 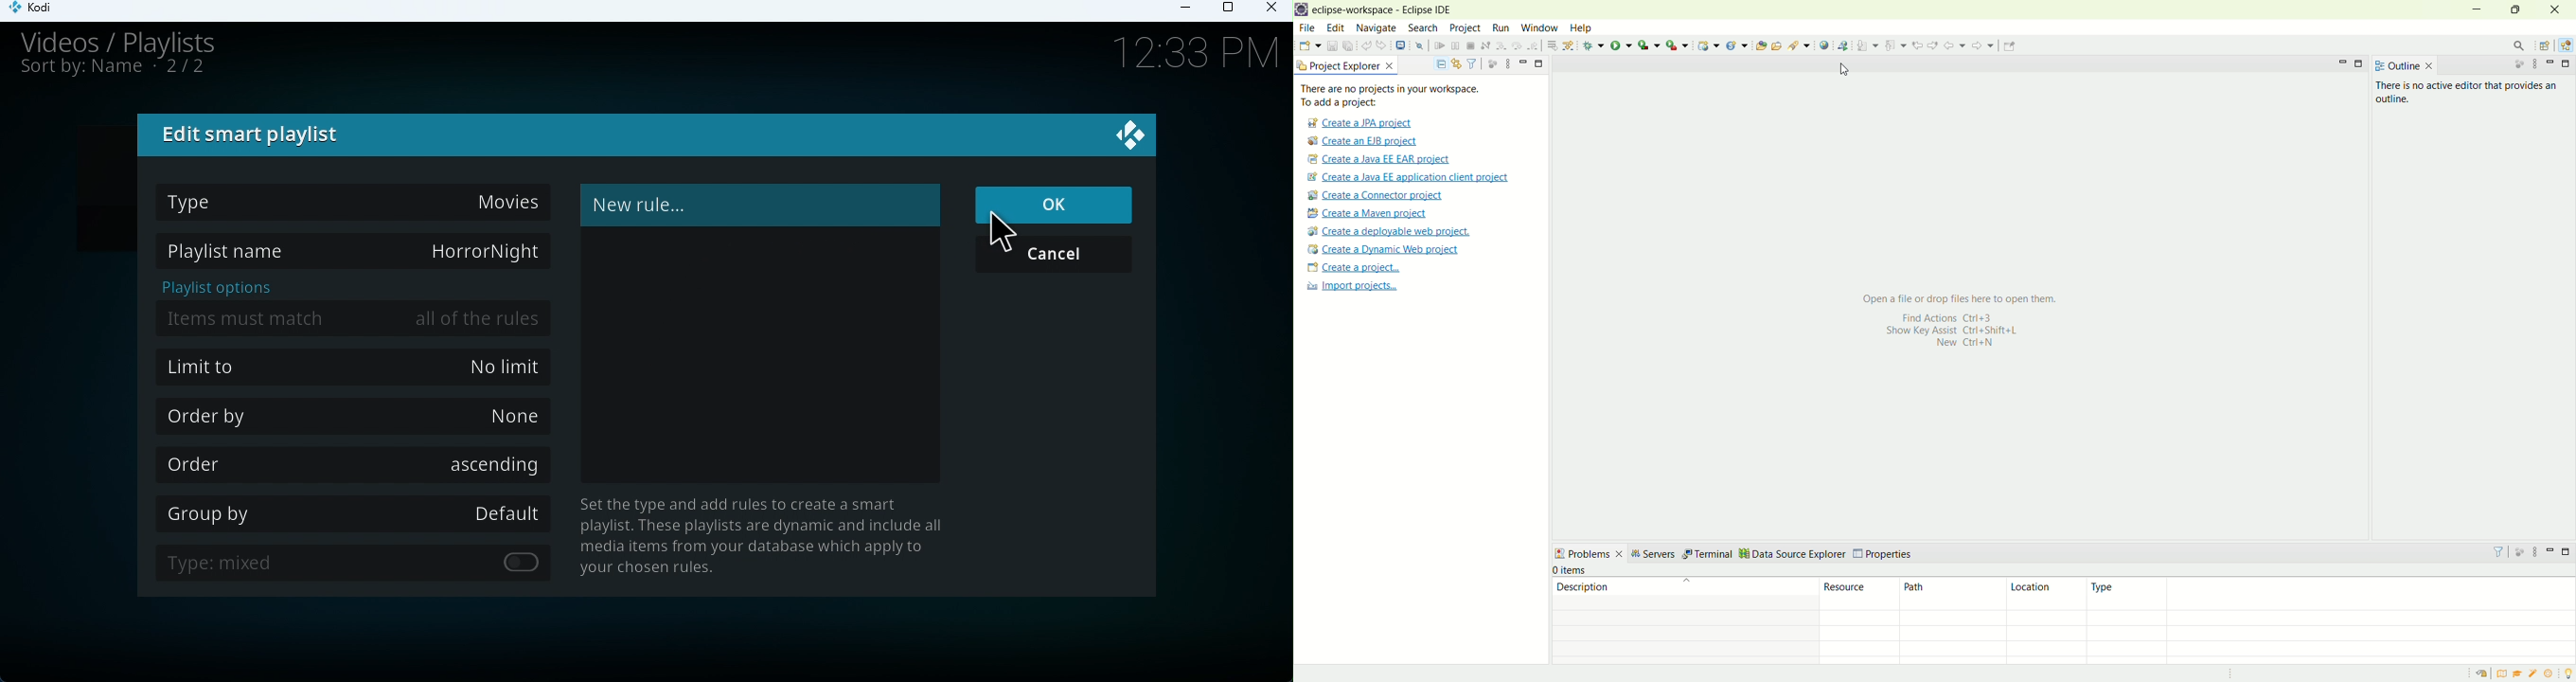 I want to click on Time, so click(x=1185, y=55).